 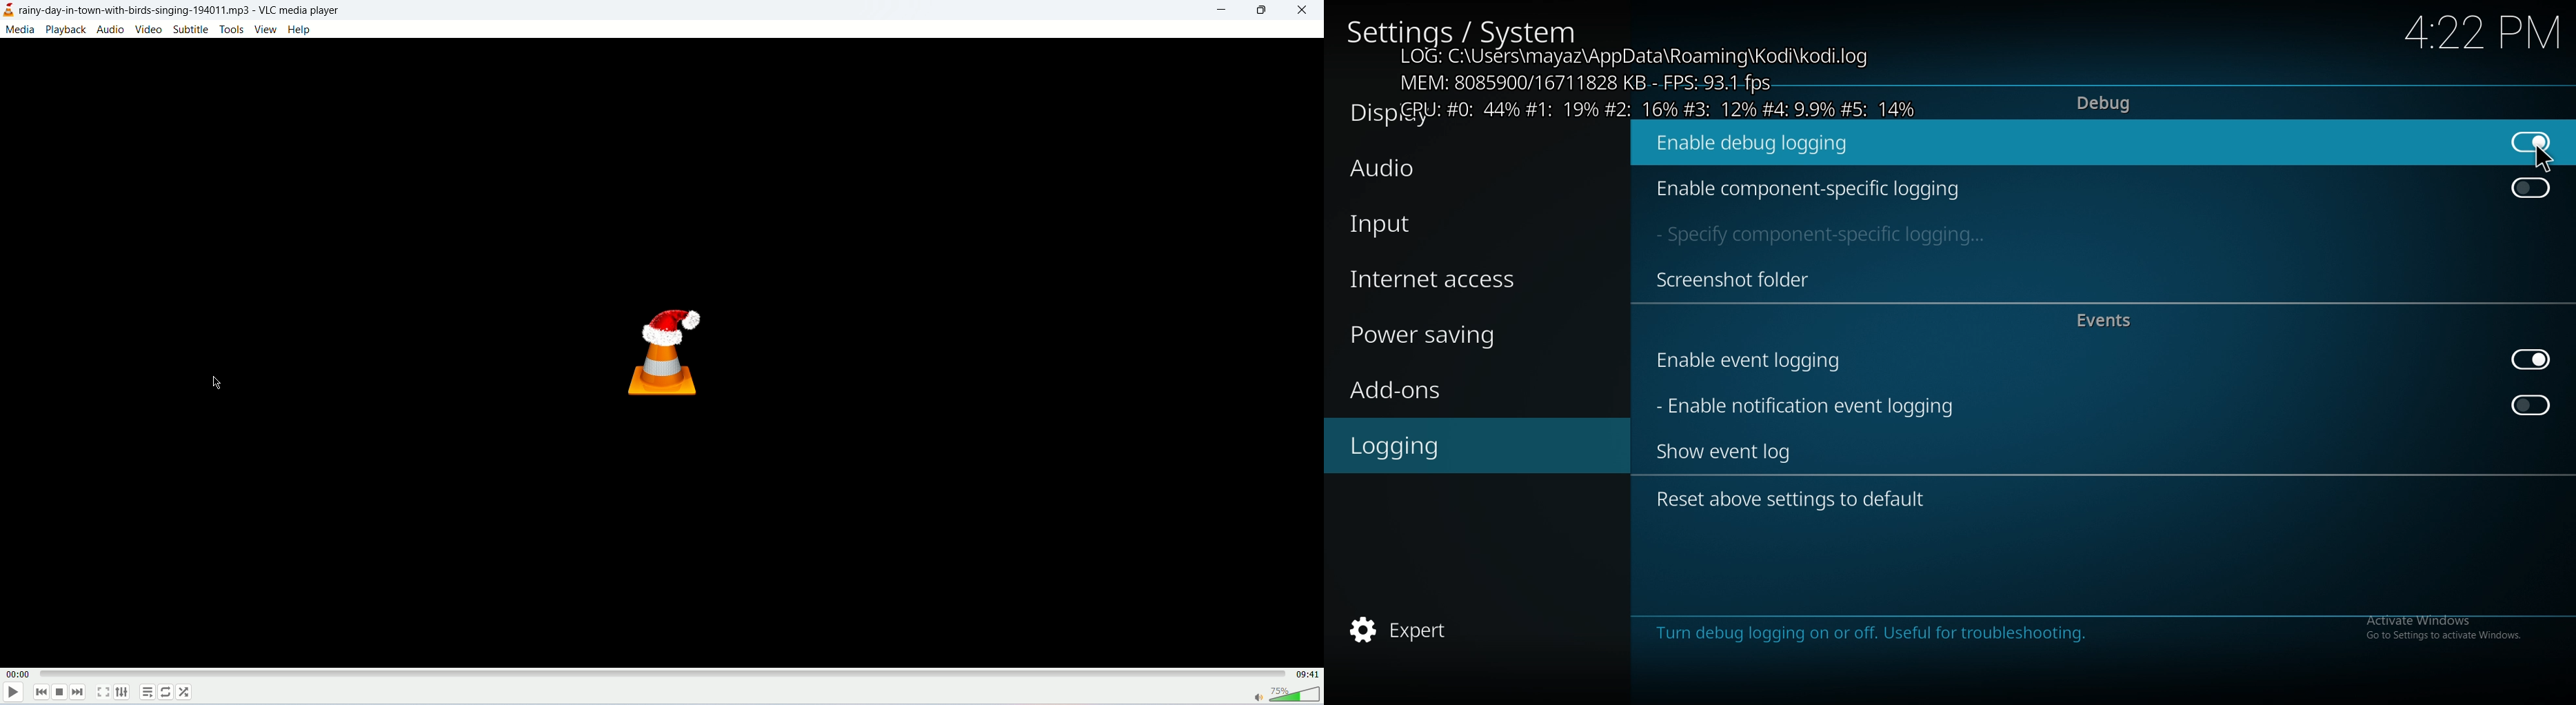 What do you see at coordinates (265, 30) in the screenshot?
I see `view` at bounding box center [265, 30].